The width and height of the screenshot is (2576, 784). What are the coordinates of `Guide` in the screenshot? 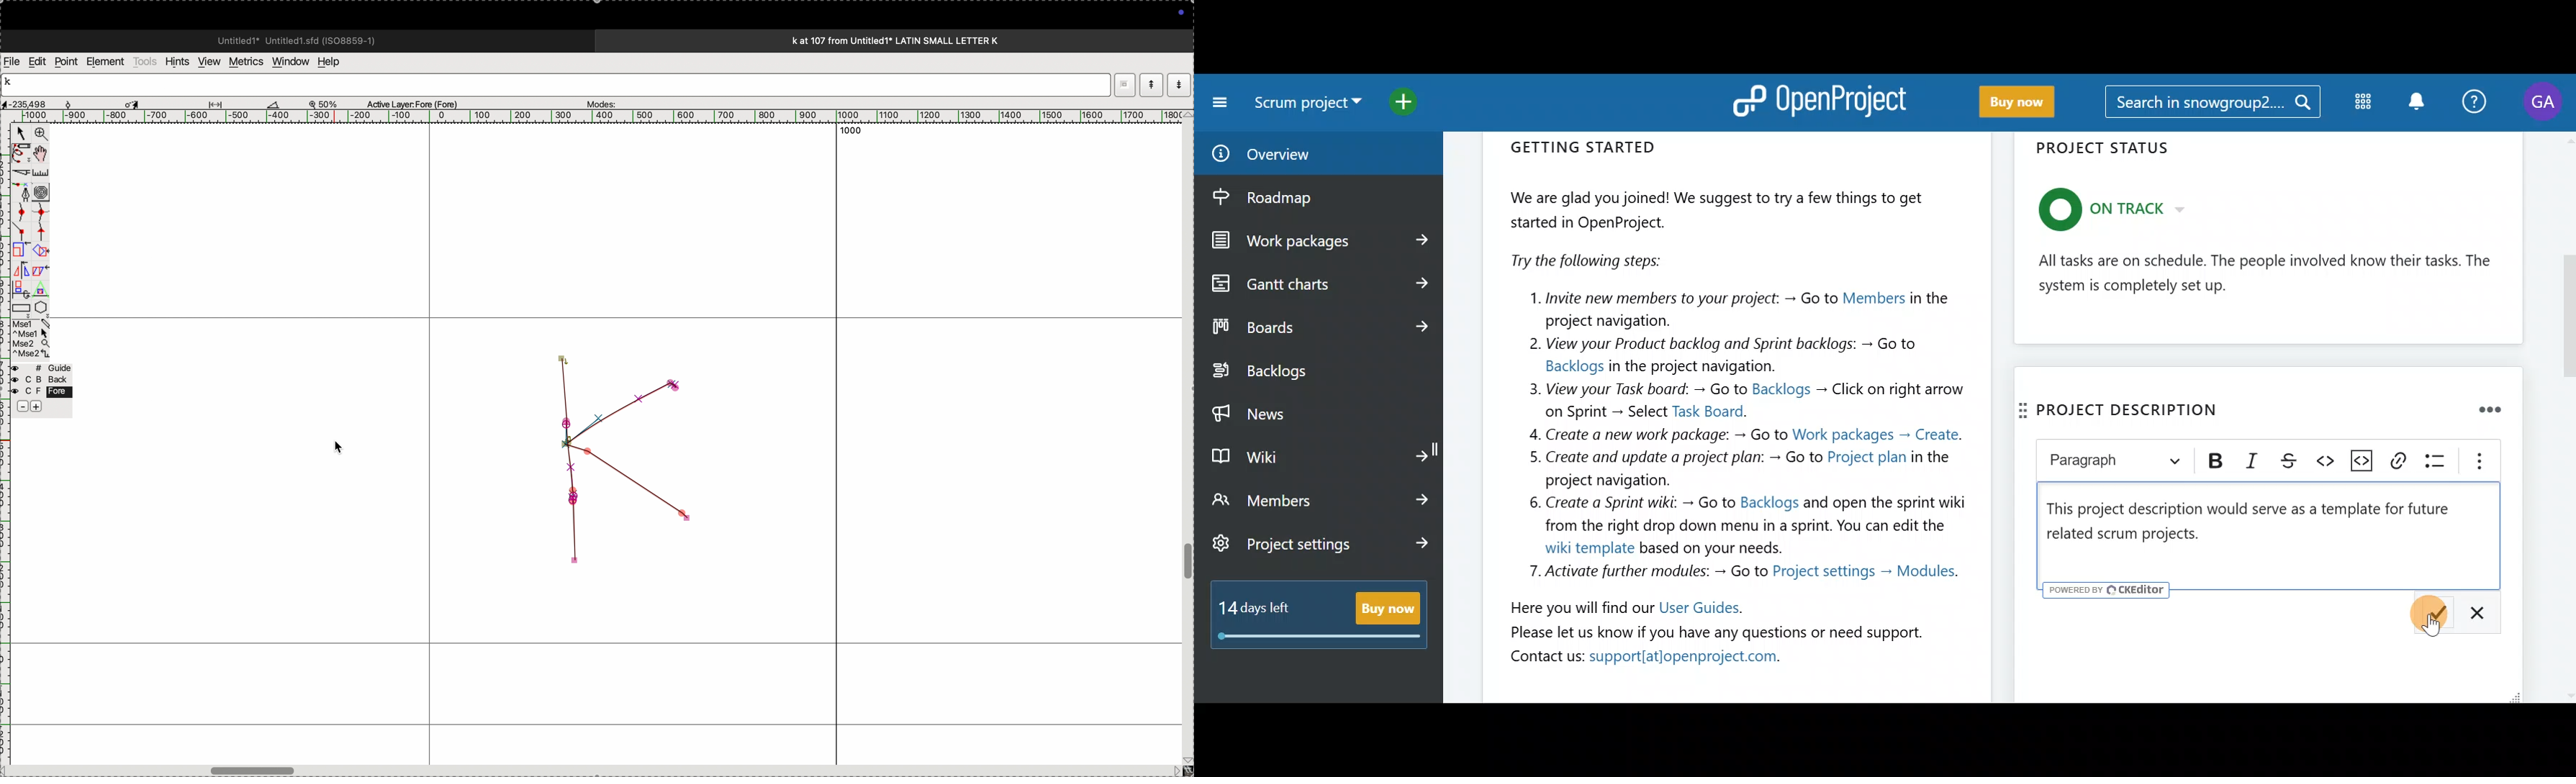 It's located at (41, 388).